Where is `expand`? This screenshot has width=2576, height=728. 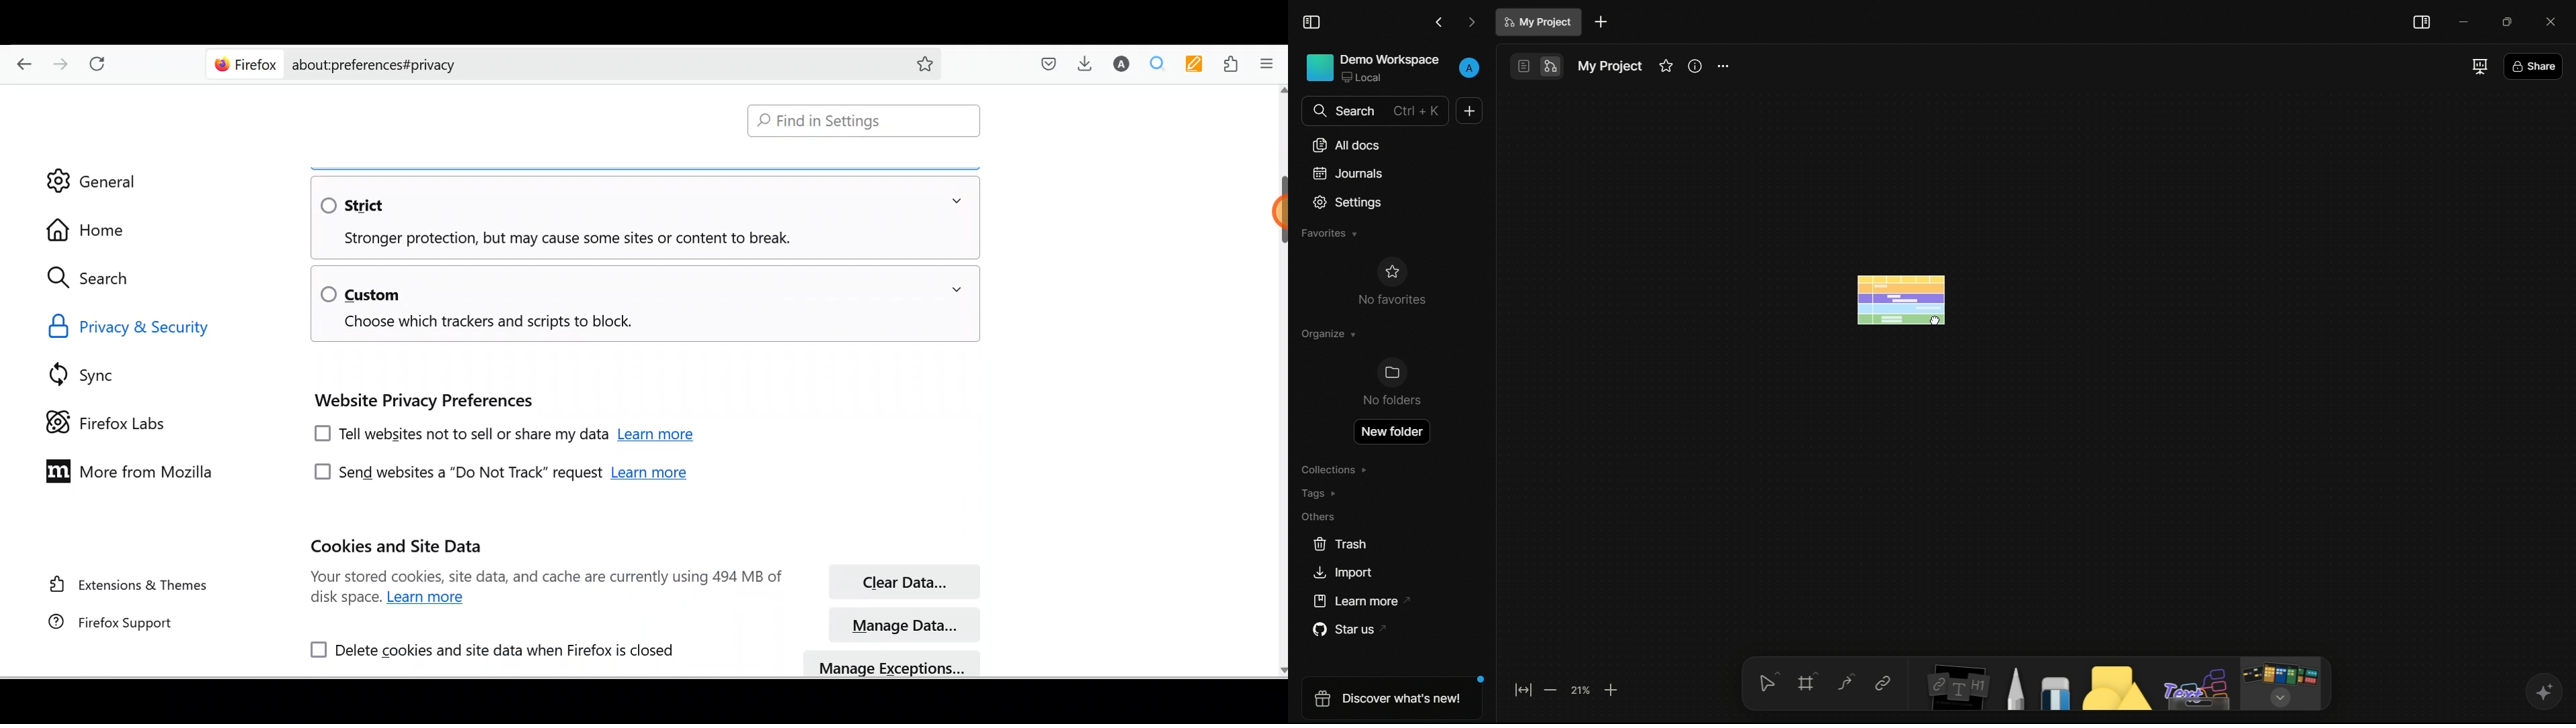 expand is located at coordinates (957, 201).